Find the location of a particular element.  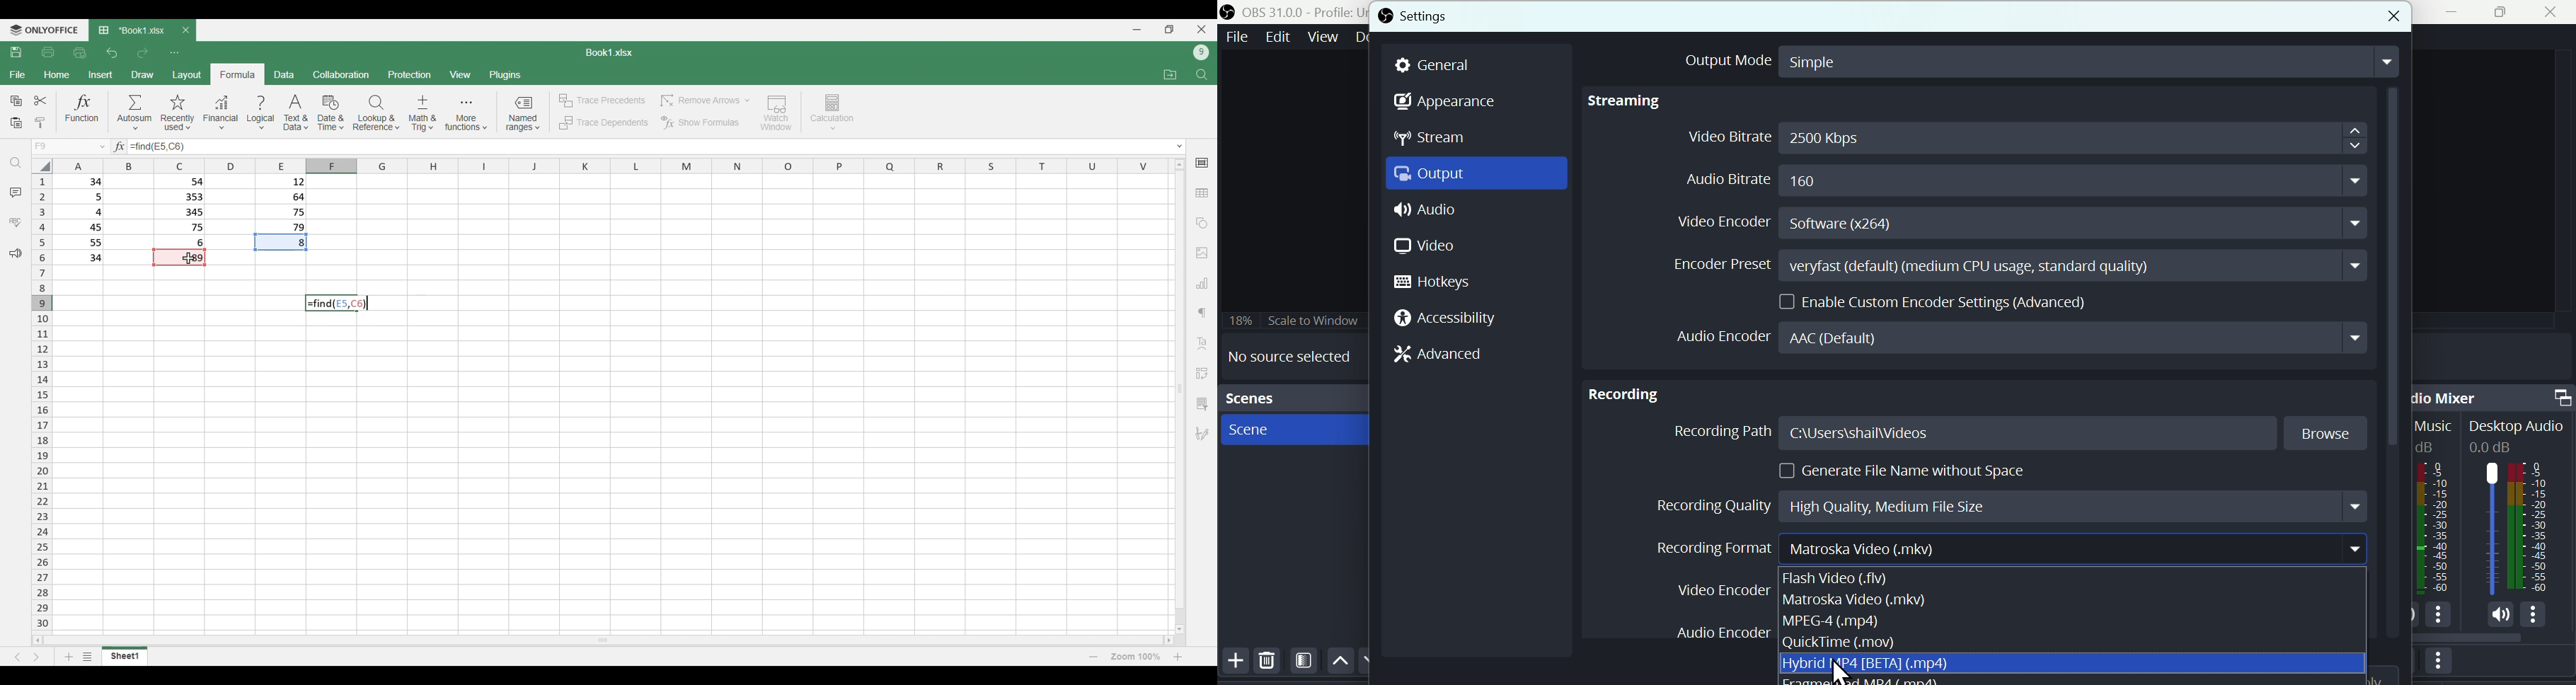

Recording is located at coordinates (1618, 396).